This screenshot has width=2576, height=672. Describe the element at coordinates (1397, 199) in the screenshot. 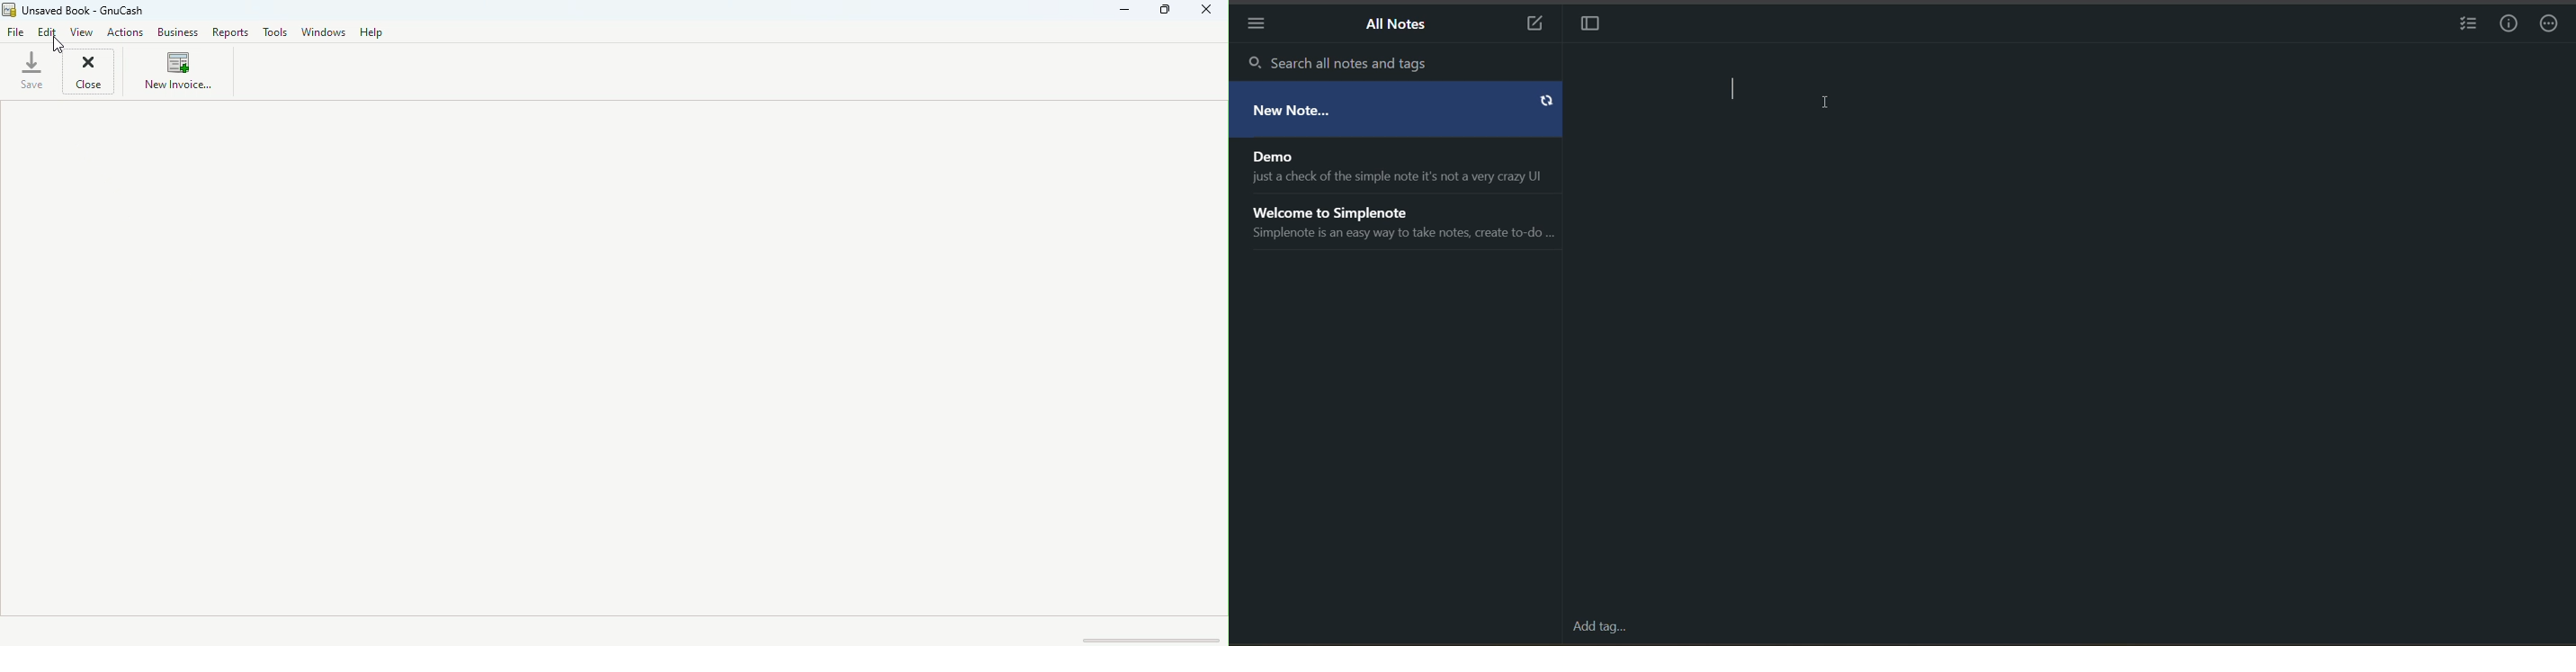

I see `all  notes` at that location.